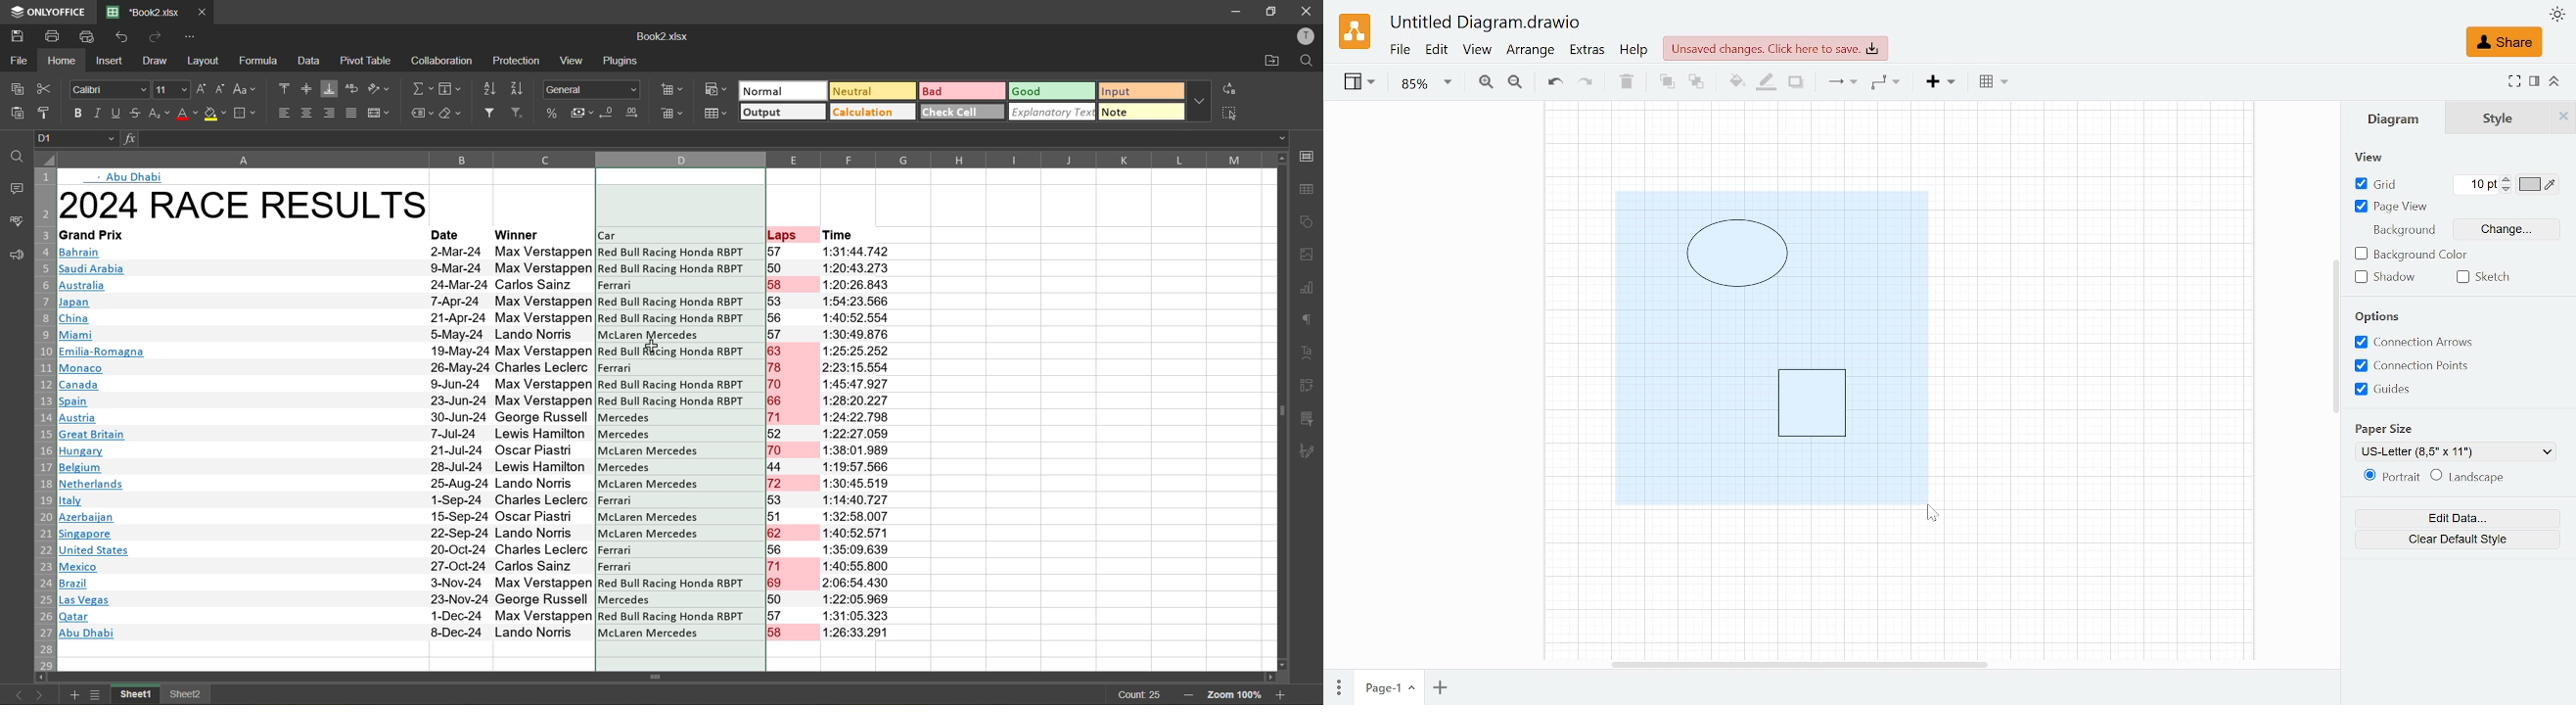 The width and height of the screenshot is (2576, 728). Describe the element at coordinates (1438, 51) in the screenshot. I see `Edit` at that location.